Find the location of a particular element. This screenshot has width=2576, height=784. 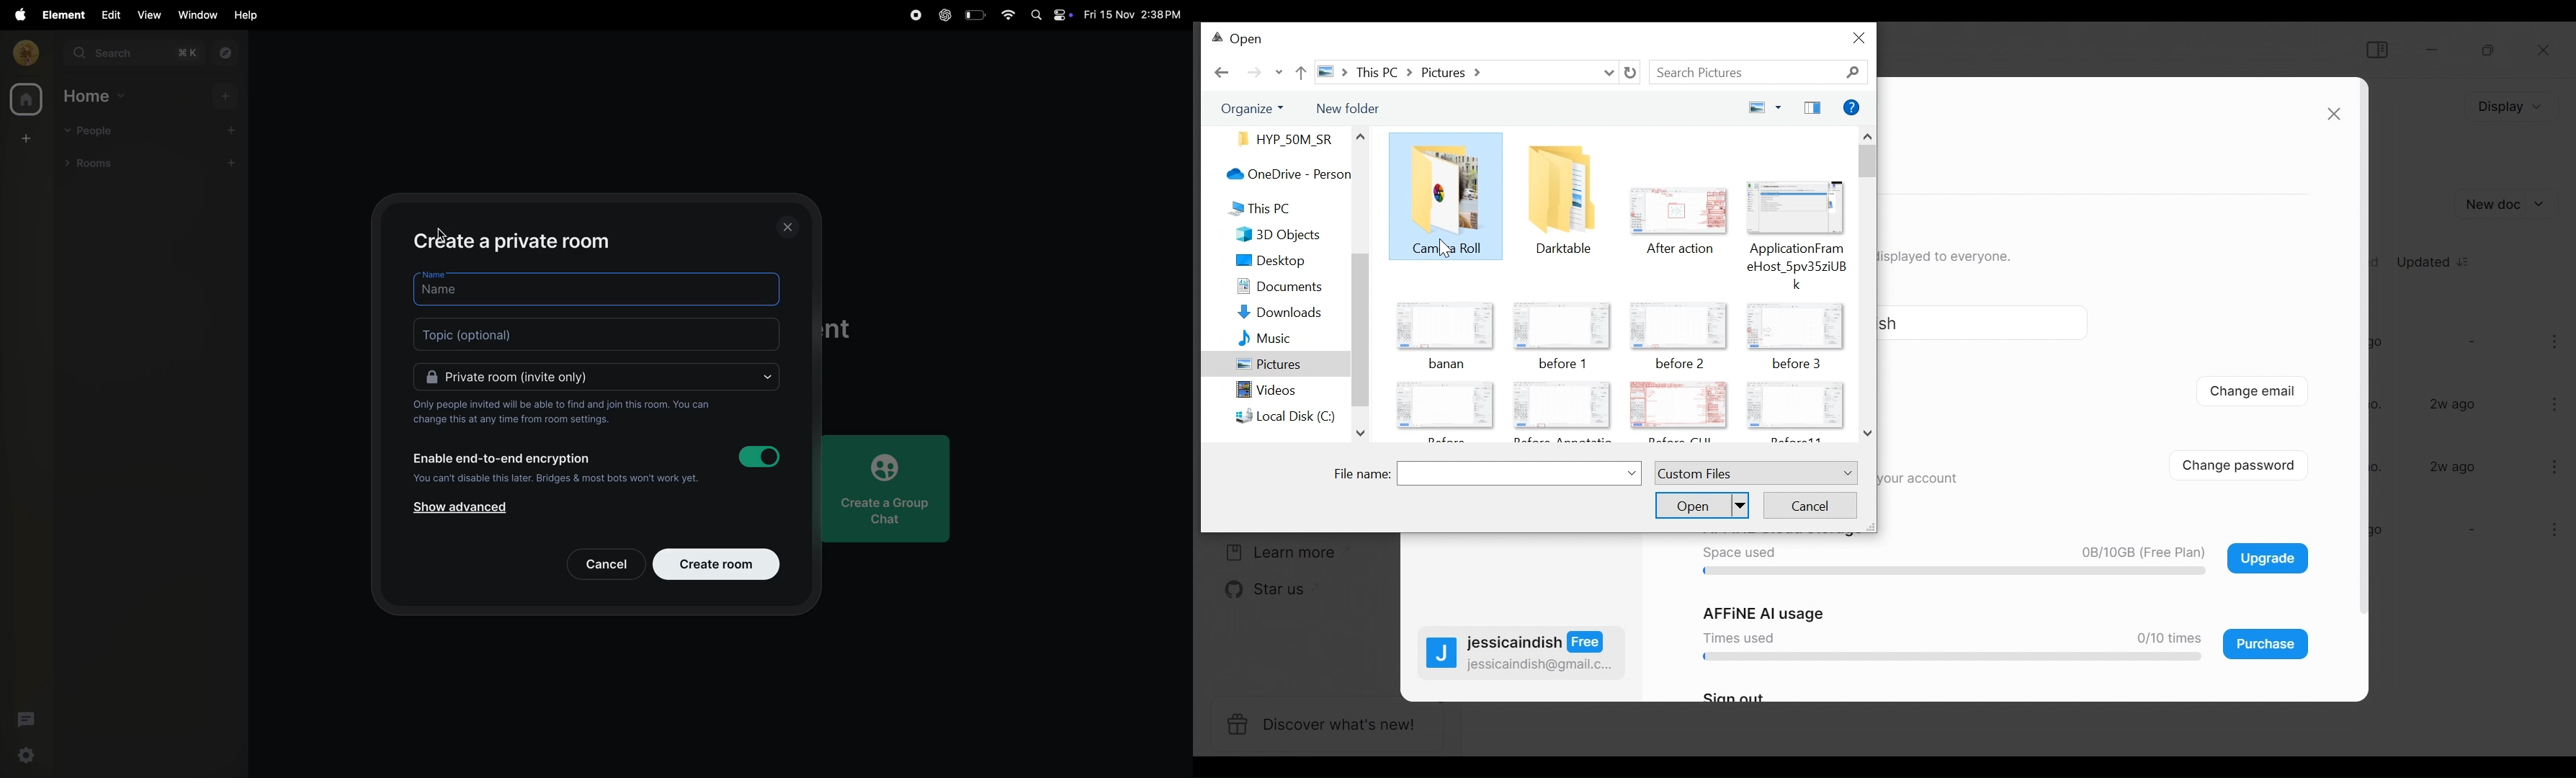

add home is located at coordinates (228, 95).